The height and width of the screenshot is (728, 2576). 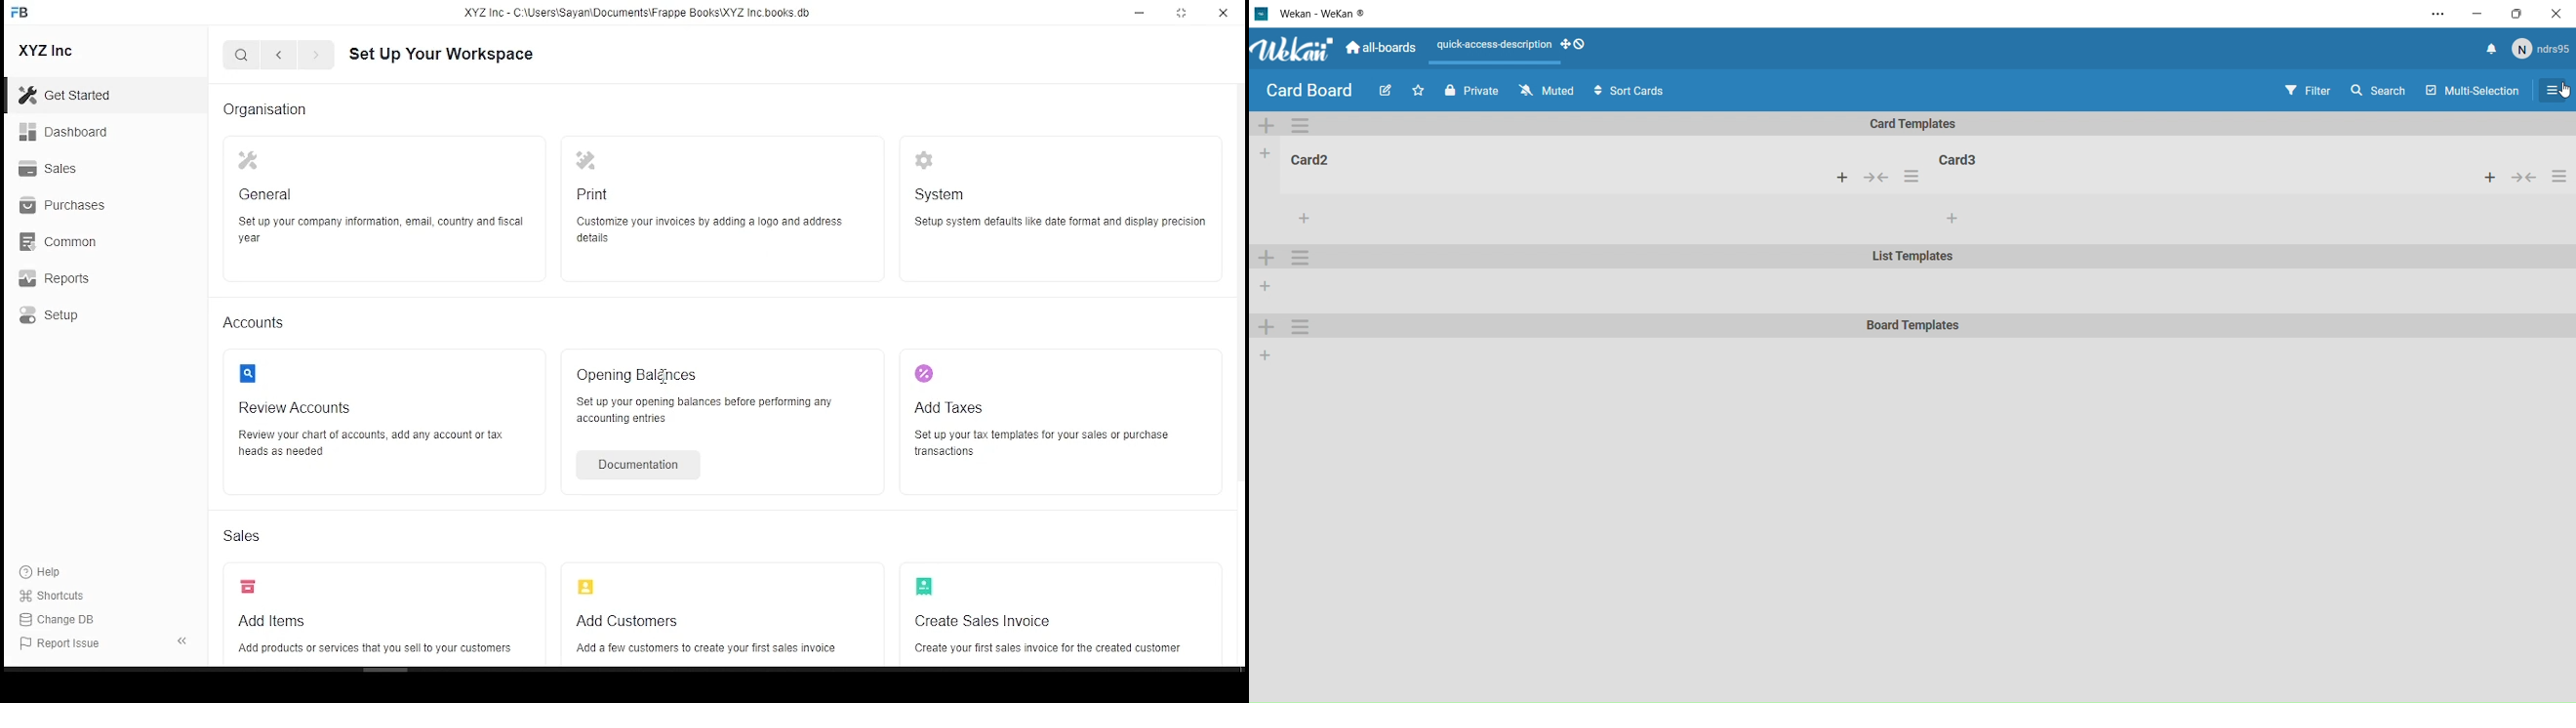 What do you see at coordinates (639, 374) in the screenshot?
I see `opening balance` at bounding box center [639, 374].